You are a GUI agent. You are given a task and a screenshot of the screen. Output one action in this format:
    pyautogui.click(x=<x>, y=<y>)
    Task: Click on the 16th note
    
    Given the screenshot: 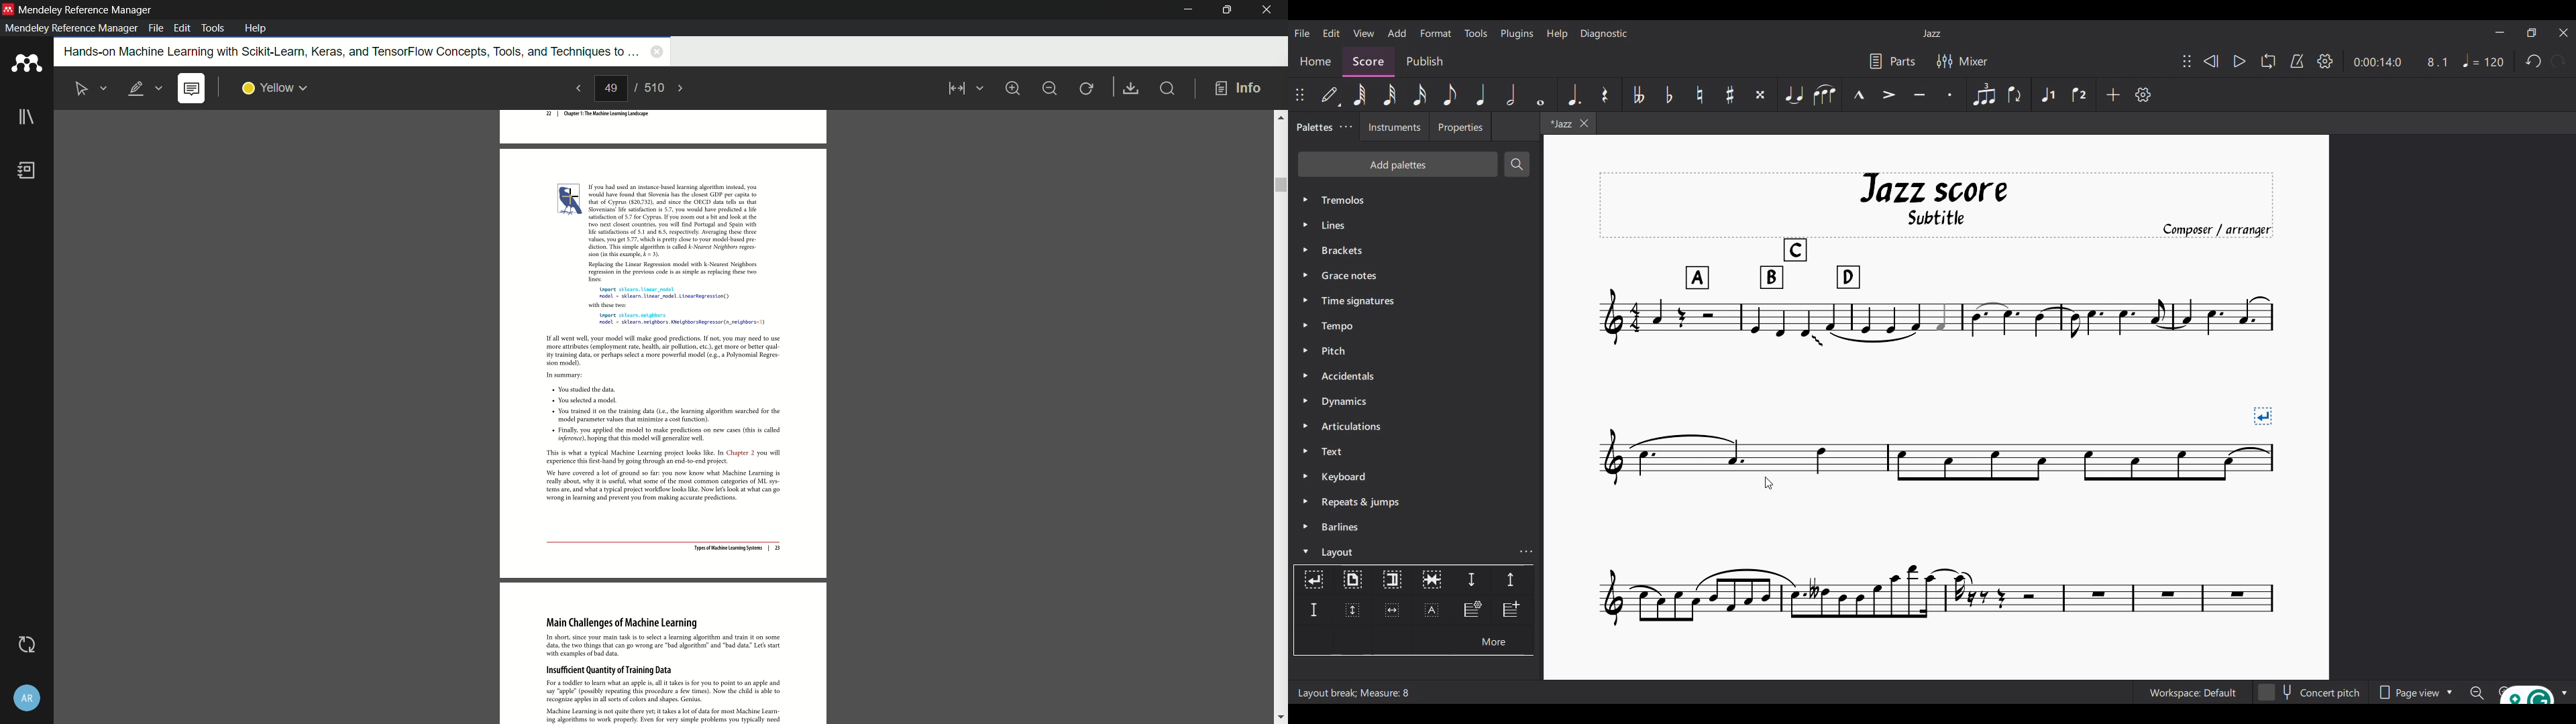 What is the action you would take?
    pyautogui.click(x=1419, y=95)
    